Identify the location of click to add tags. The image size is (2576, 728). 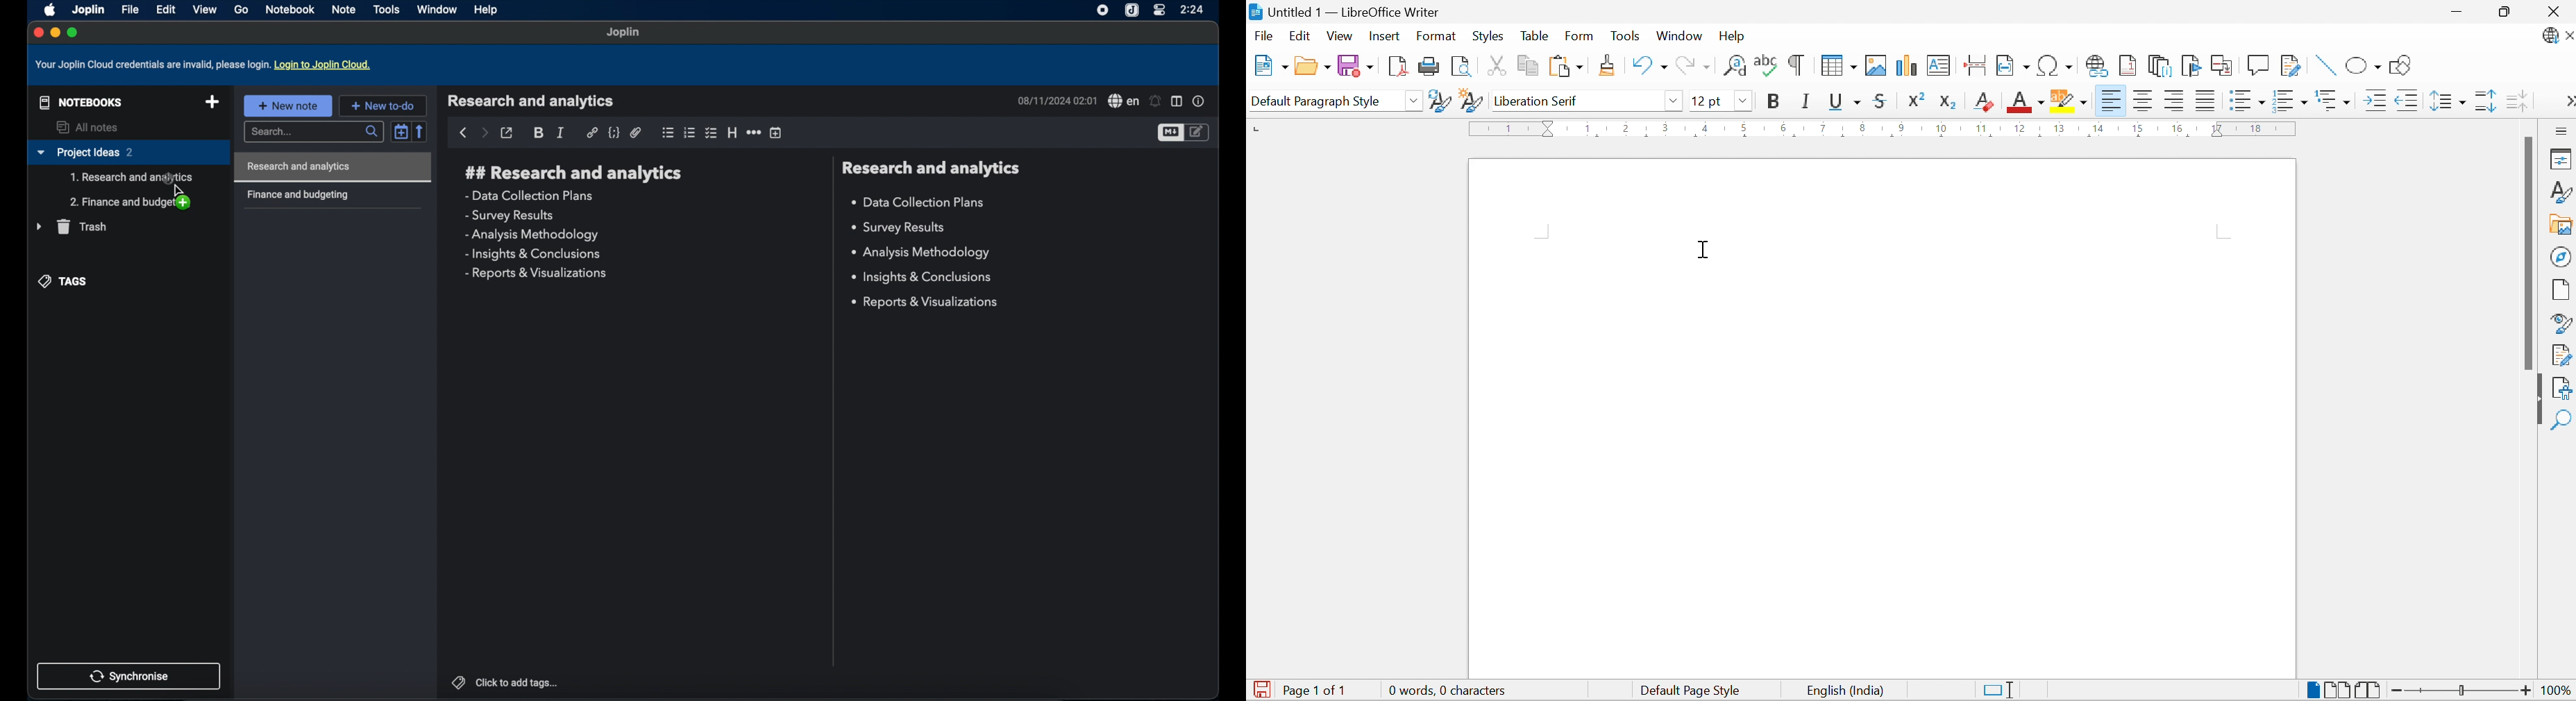
(504, 682).